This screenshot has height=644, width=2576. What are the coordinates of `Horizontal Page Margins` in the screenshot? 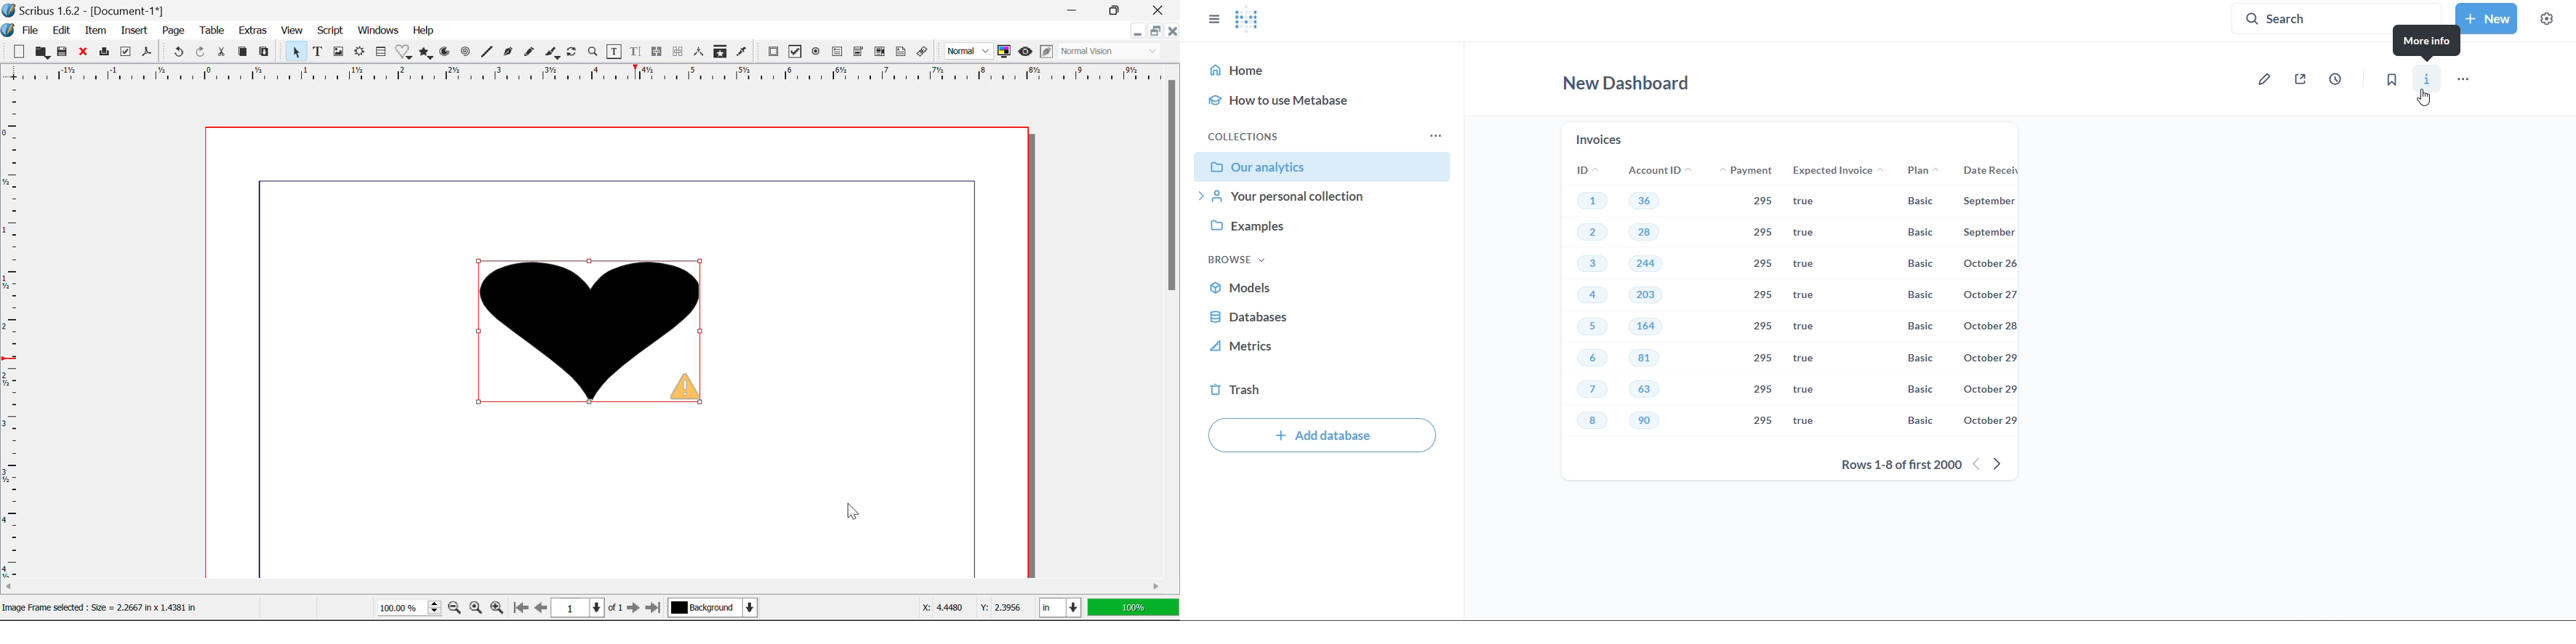 It's located at (11, 334).